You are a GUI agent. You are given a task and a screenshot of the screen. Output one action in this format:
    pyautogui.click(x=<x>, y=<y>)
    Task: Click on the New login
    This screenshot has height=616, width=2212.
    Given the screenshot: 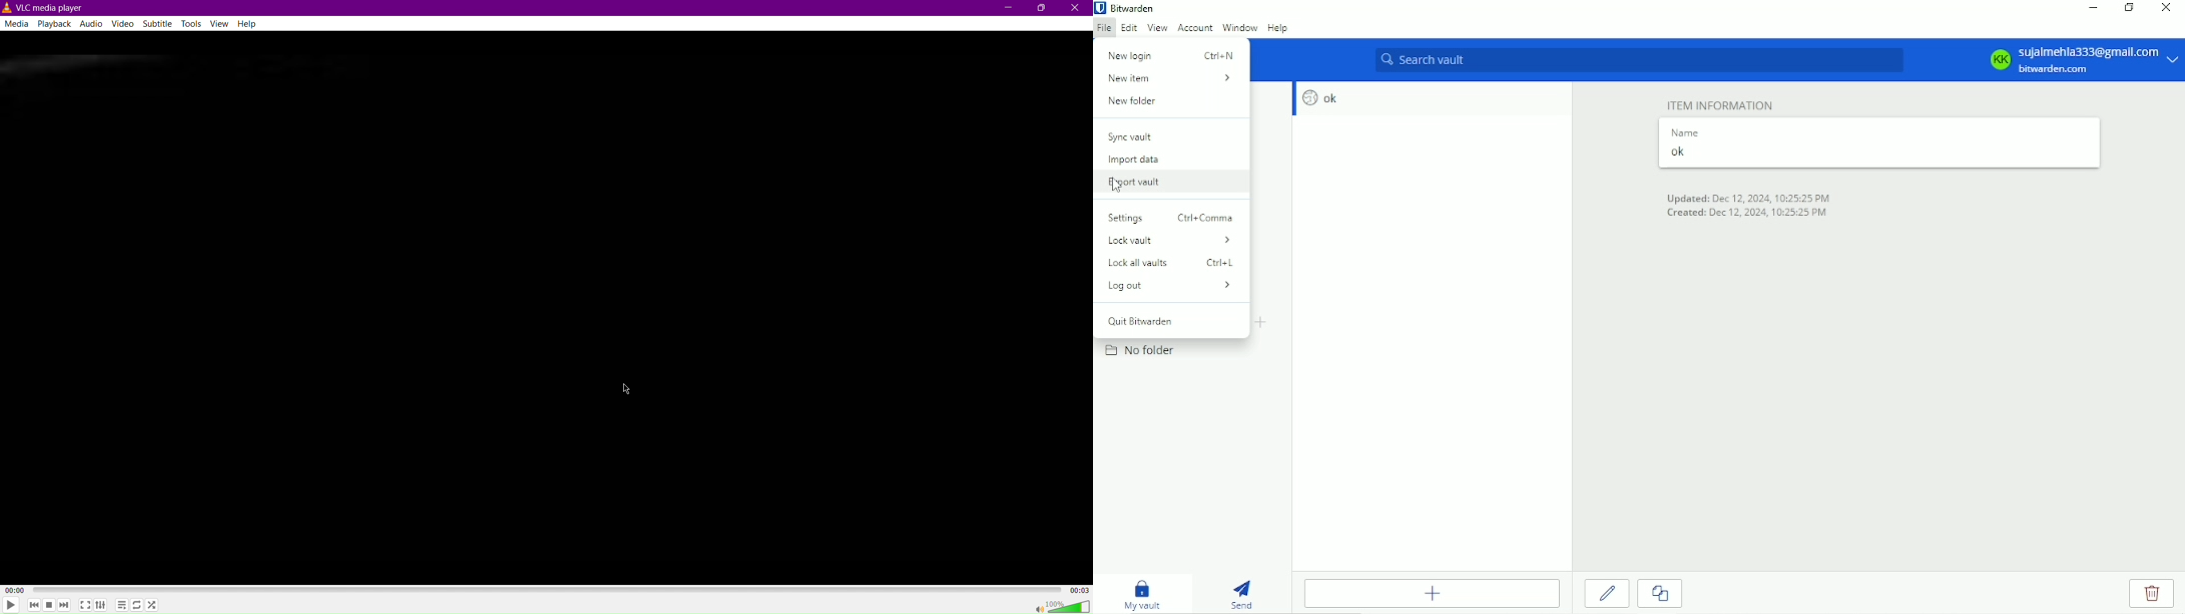 What is the action you would take?
    pyautogui.click(x=1174, y=53)
    